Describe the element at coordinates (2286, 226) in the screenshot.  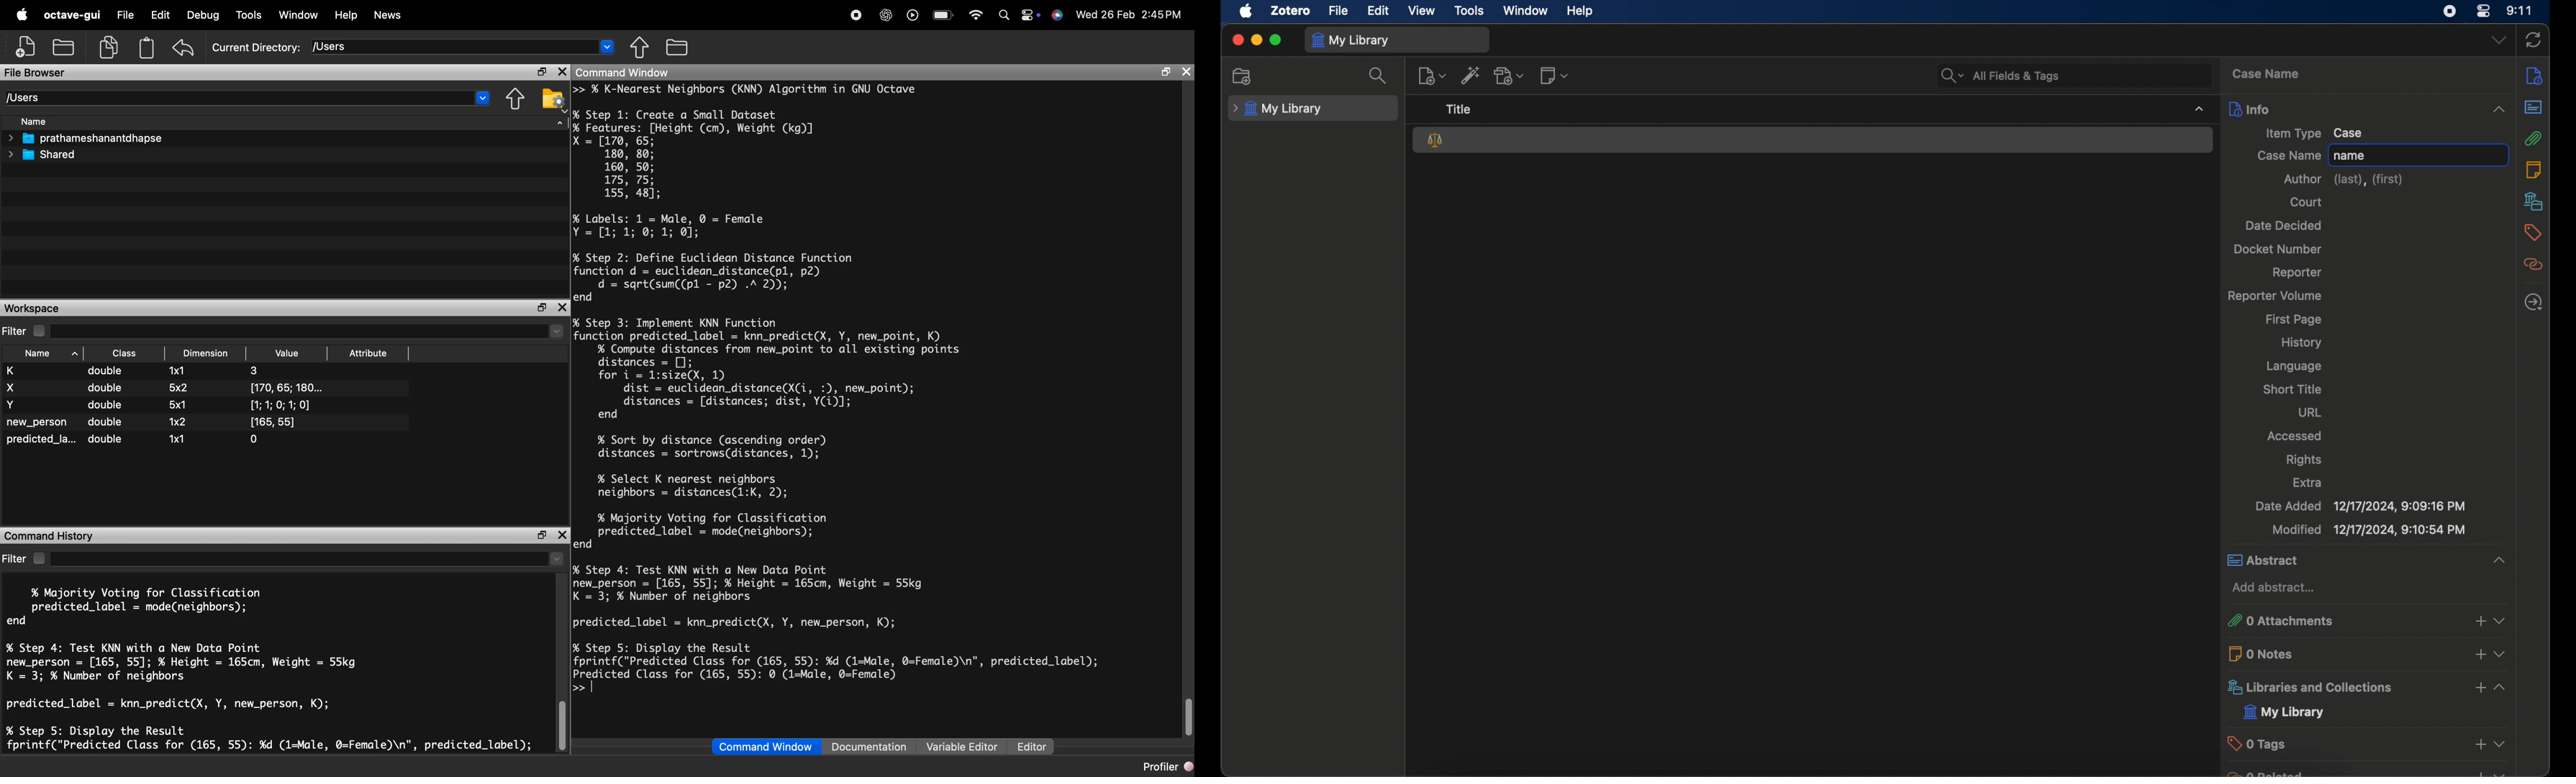
I see `date decided` at that location.